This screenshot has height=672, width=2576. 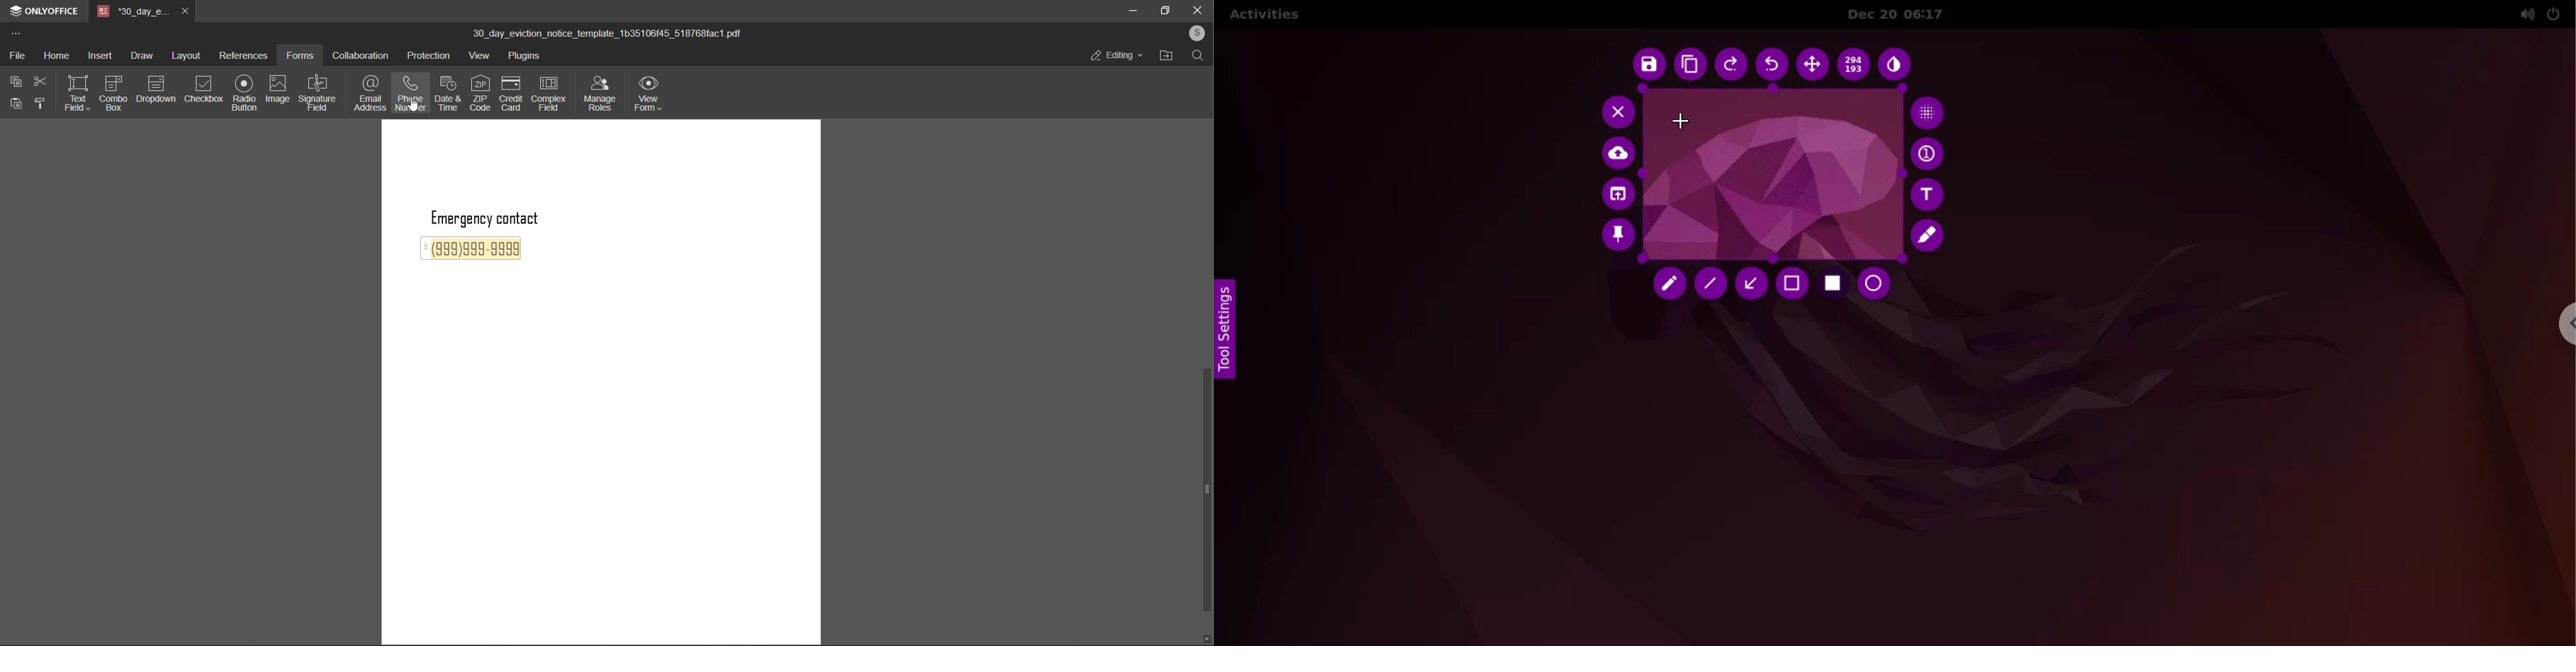 What do you see at coordinates (319, 92) in the screenshot?
I see `signature` at bounding box center [319, 92].